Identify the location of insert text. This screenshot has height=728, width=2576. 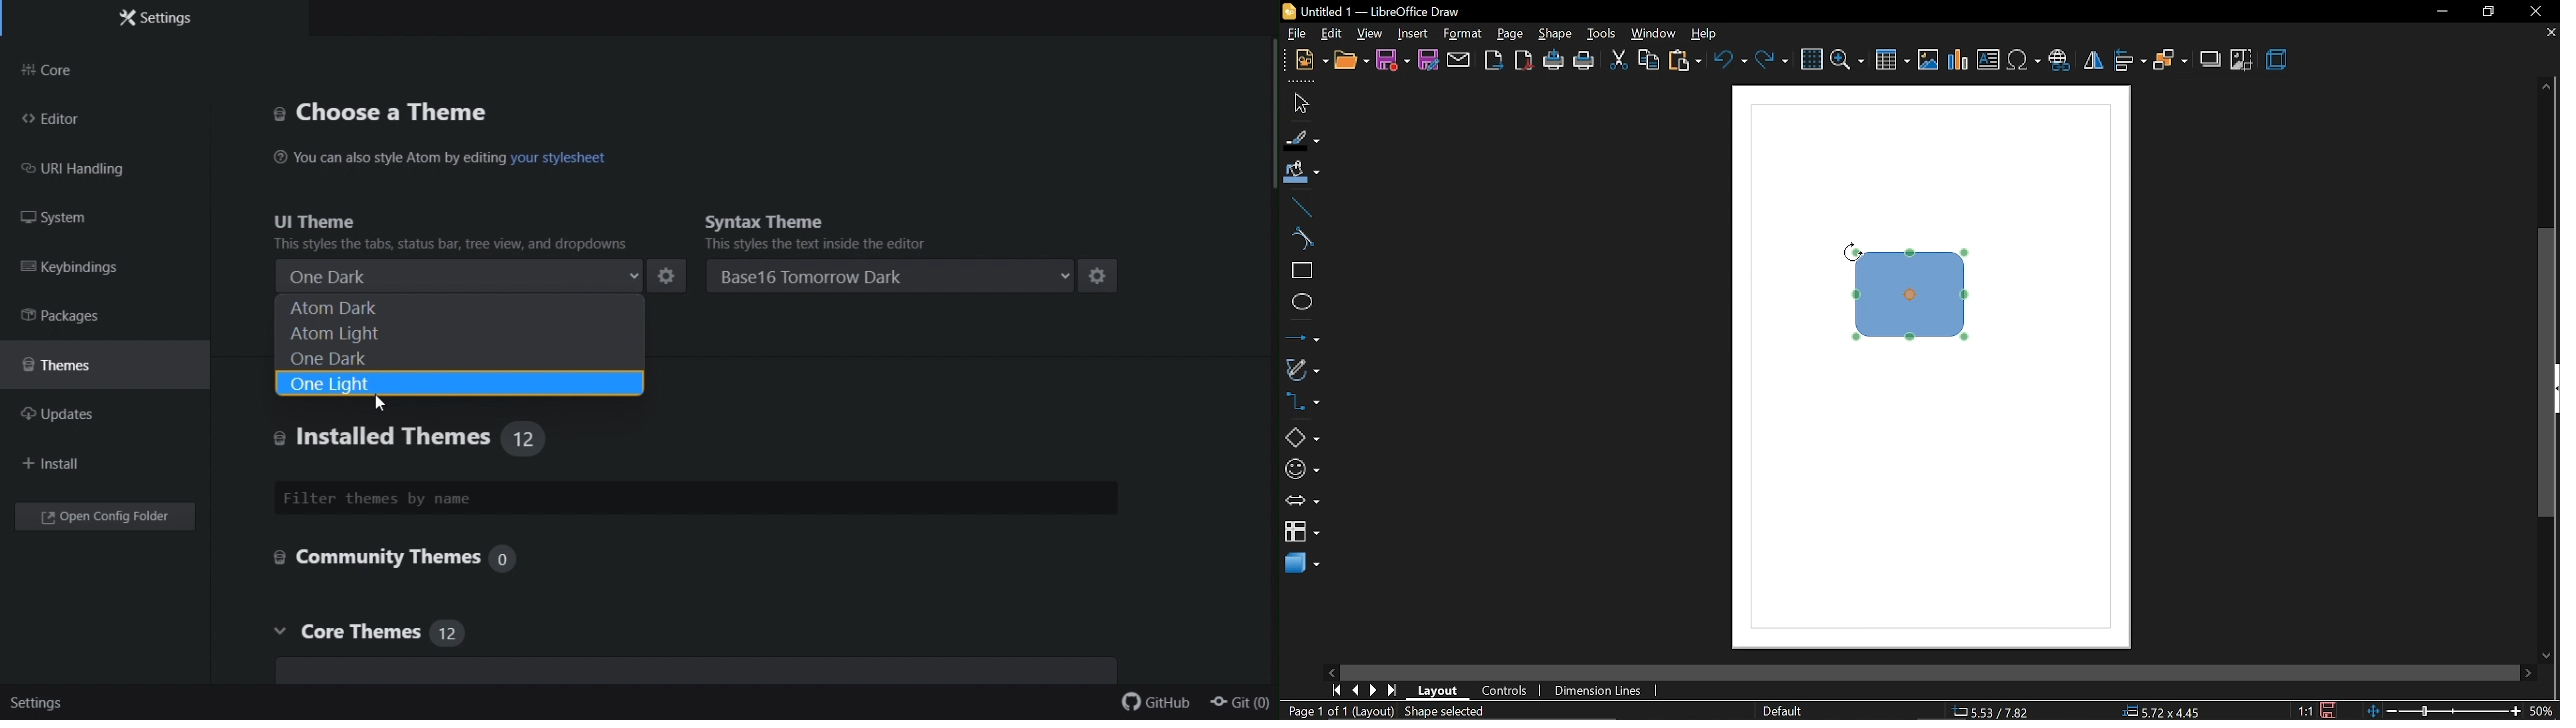
(1990, 61).